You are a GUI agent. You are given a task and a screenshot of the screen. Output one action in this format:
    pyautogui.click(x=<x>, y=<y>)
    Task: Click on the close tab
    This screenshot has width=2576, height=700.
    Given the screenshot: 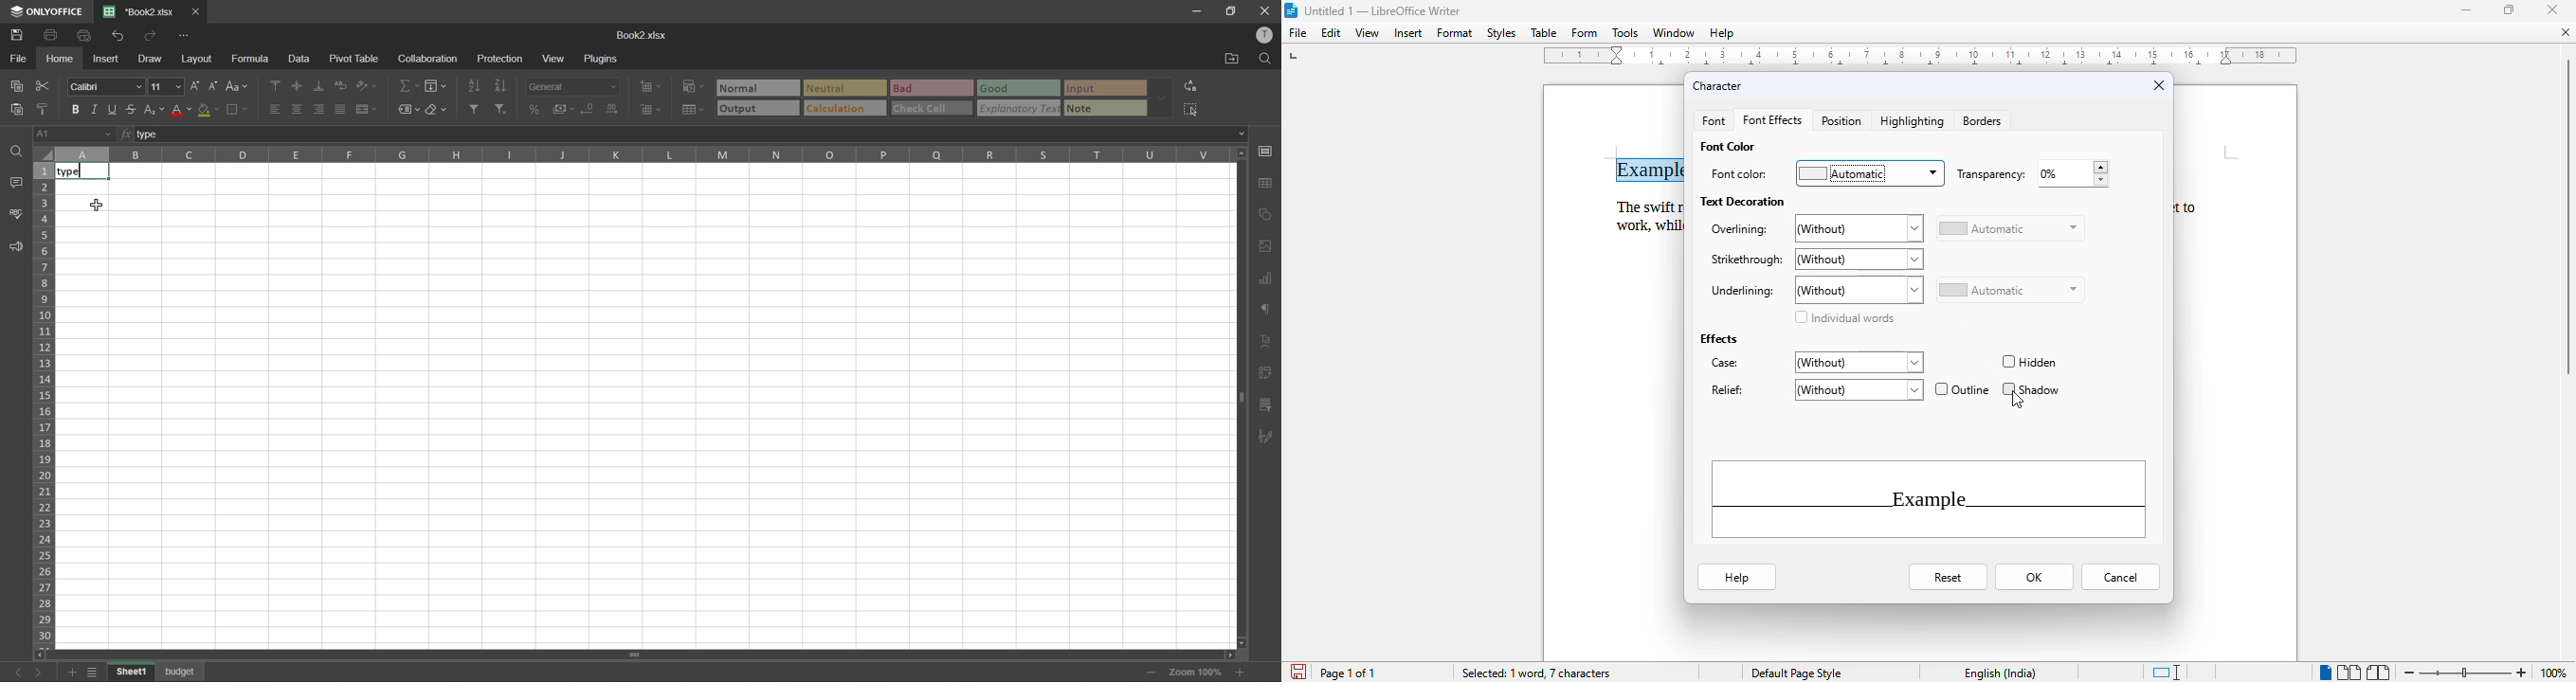 What is the action you would take?
    pyautogui.click(x=196, y=12)
    